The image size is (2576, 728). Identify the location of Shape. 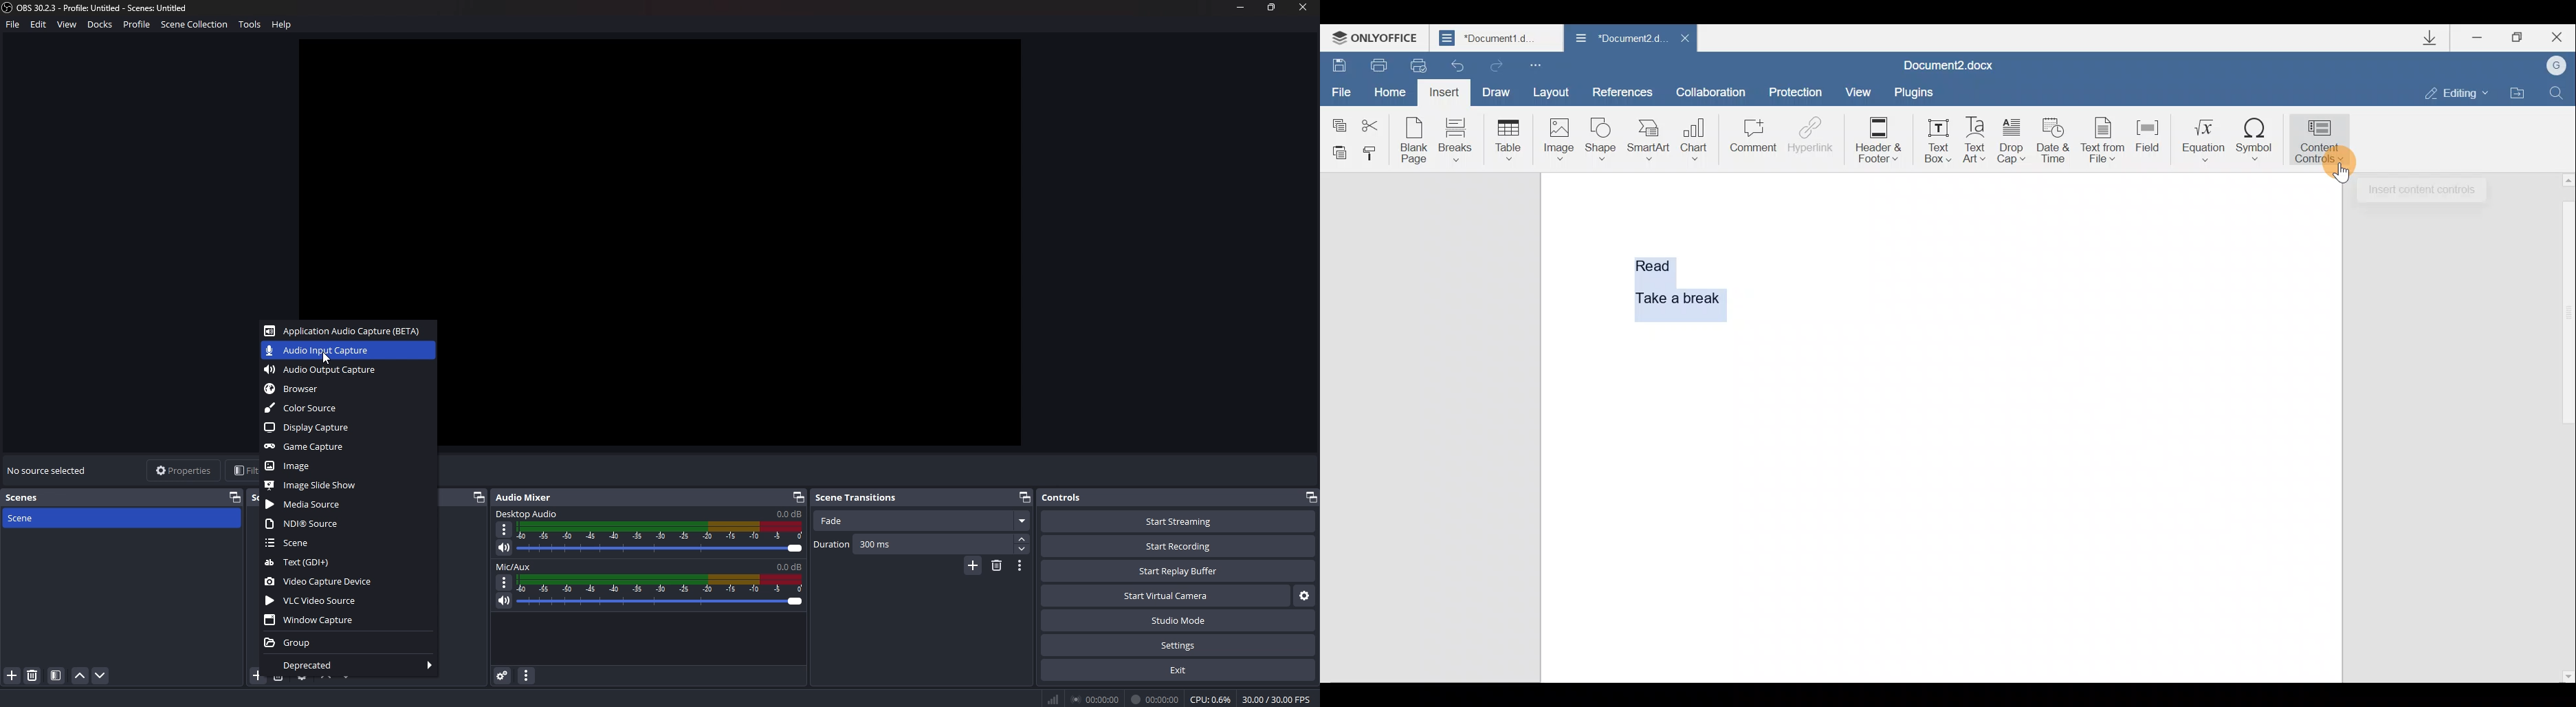
(1599, 140).